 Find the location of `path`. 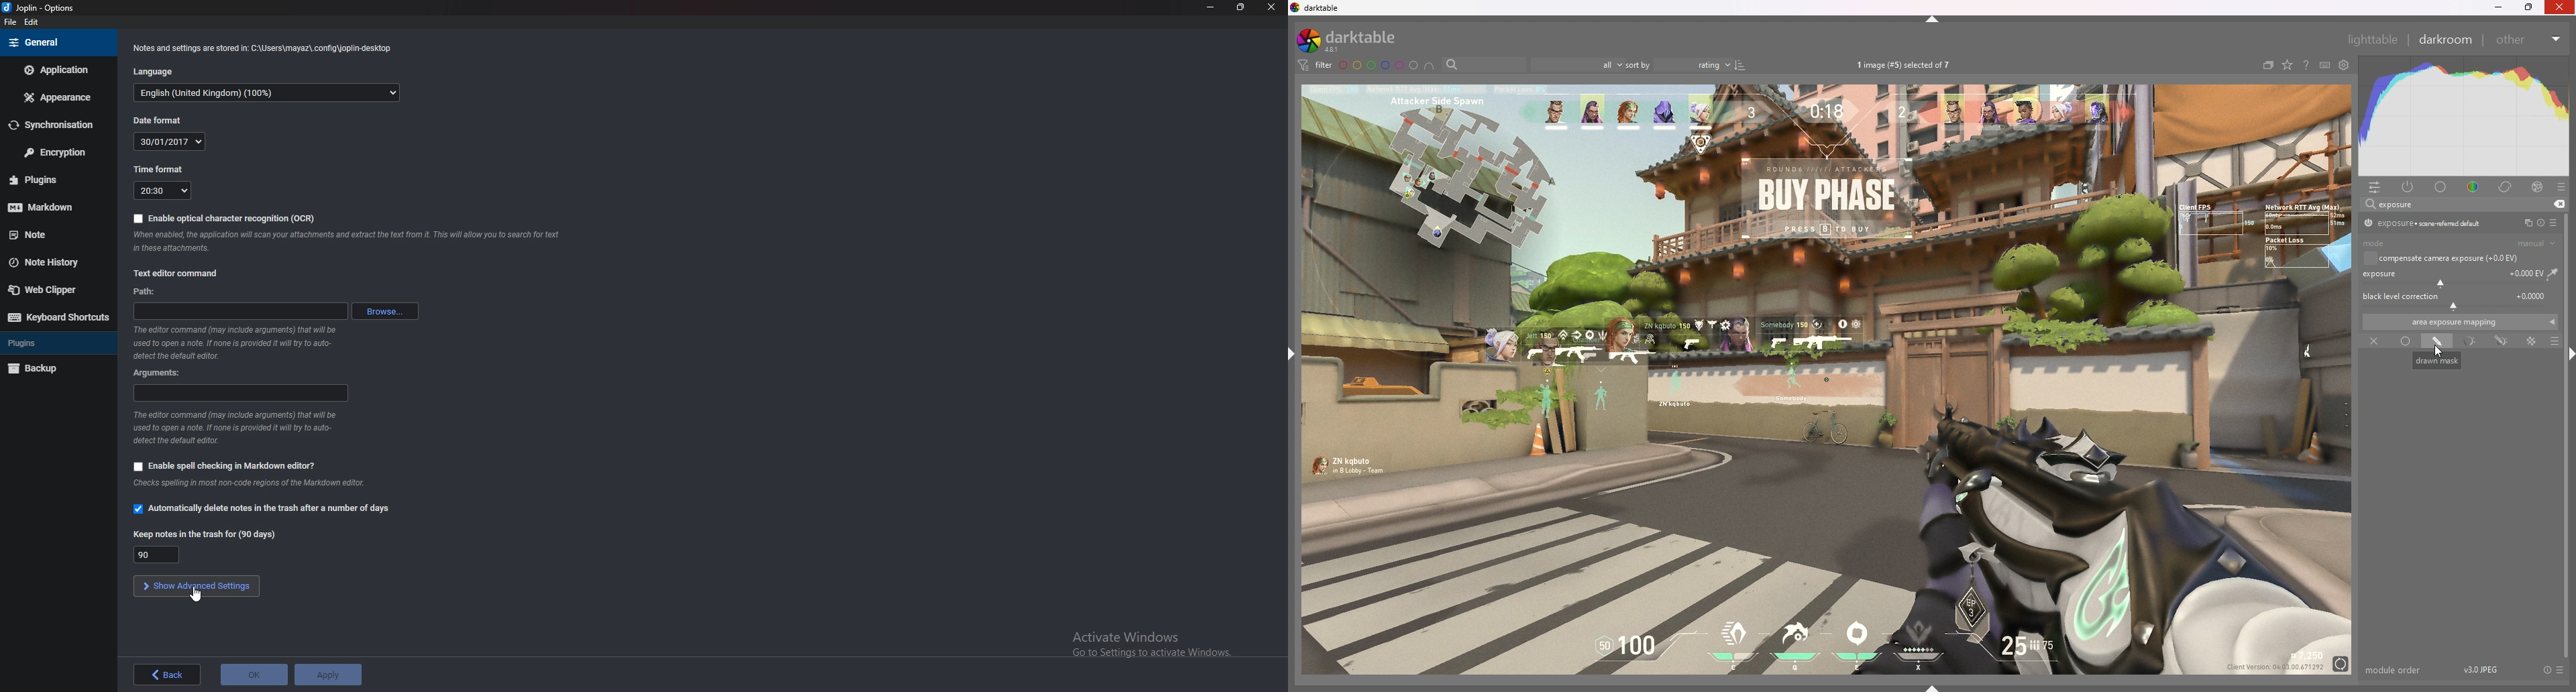

path is located at coordinates (151, 292).